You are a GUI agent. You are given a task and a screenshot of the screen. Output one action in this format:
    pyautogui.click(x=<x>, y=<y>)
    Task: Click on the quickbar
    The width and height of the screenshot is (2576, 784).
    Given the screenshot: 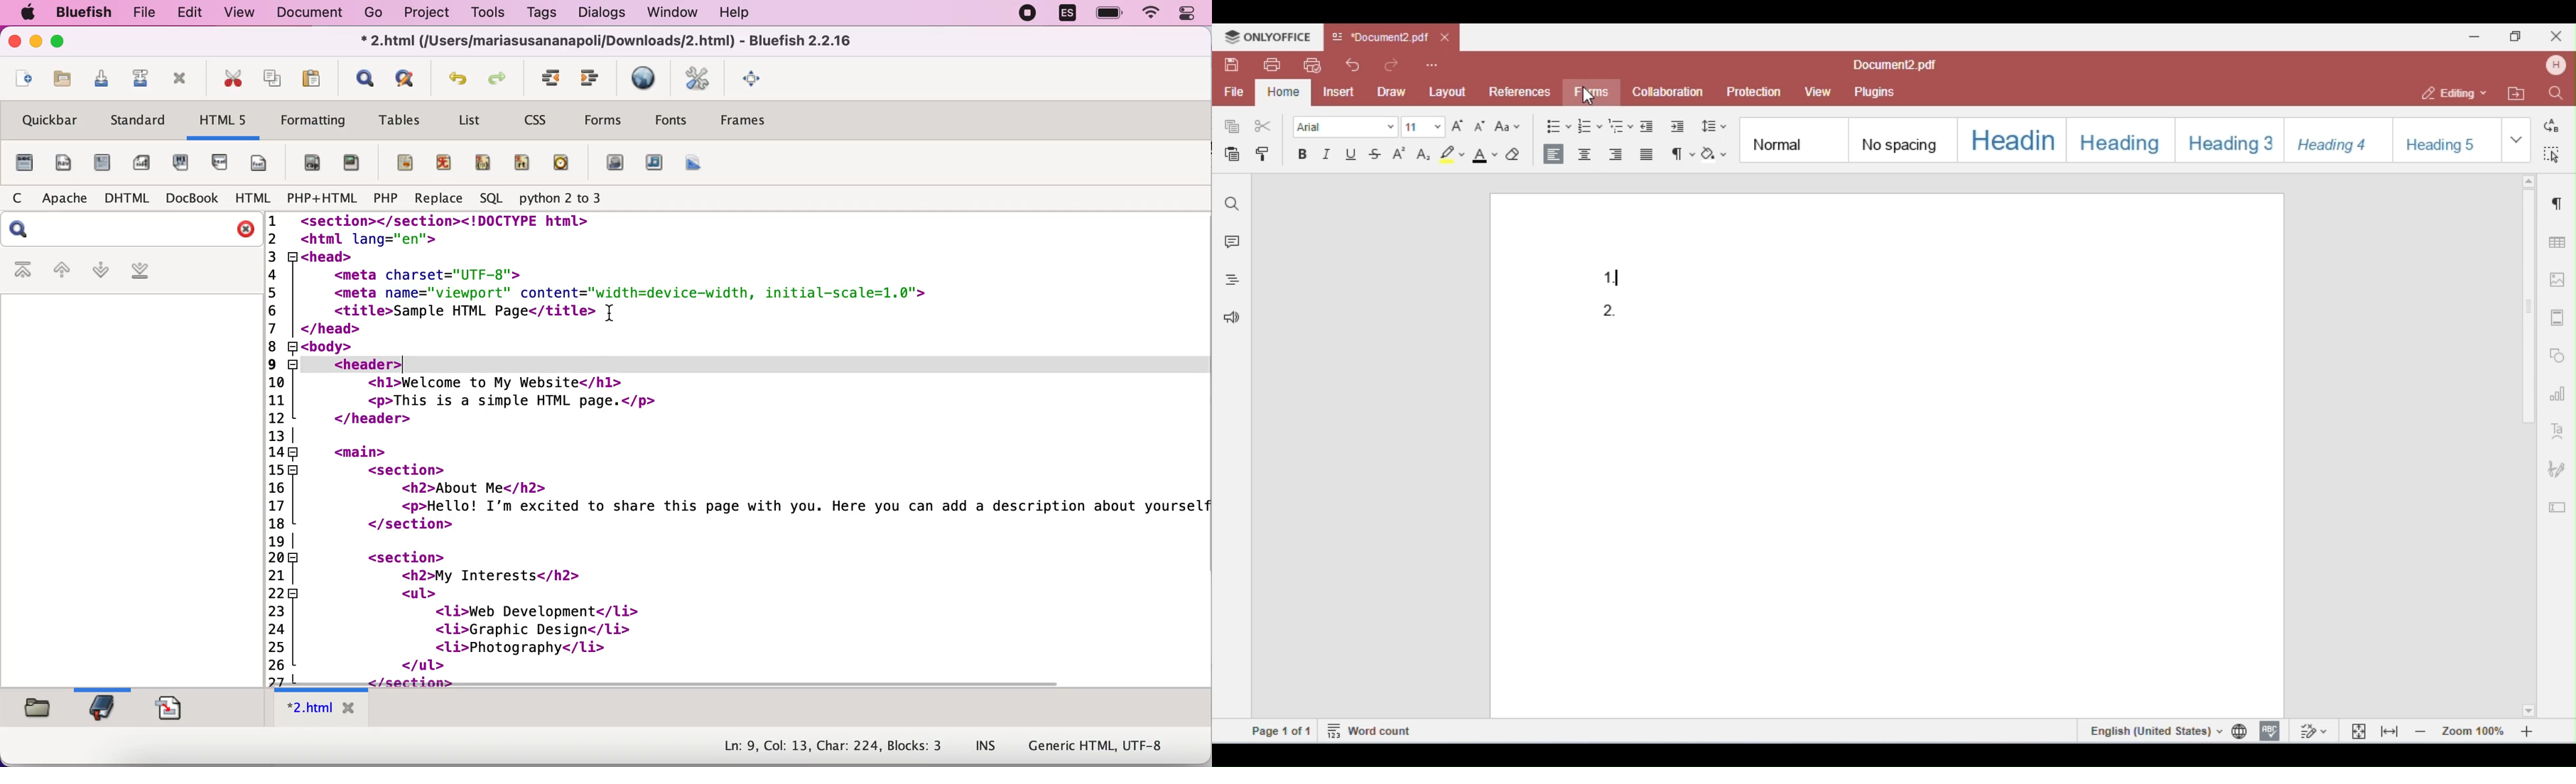 What is the action you would take?
    pyautogui.click(x=51, y=120)
    